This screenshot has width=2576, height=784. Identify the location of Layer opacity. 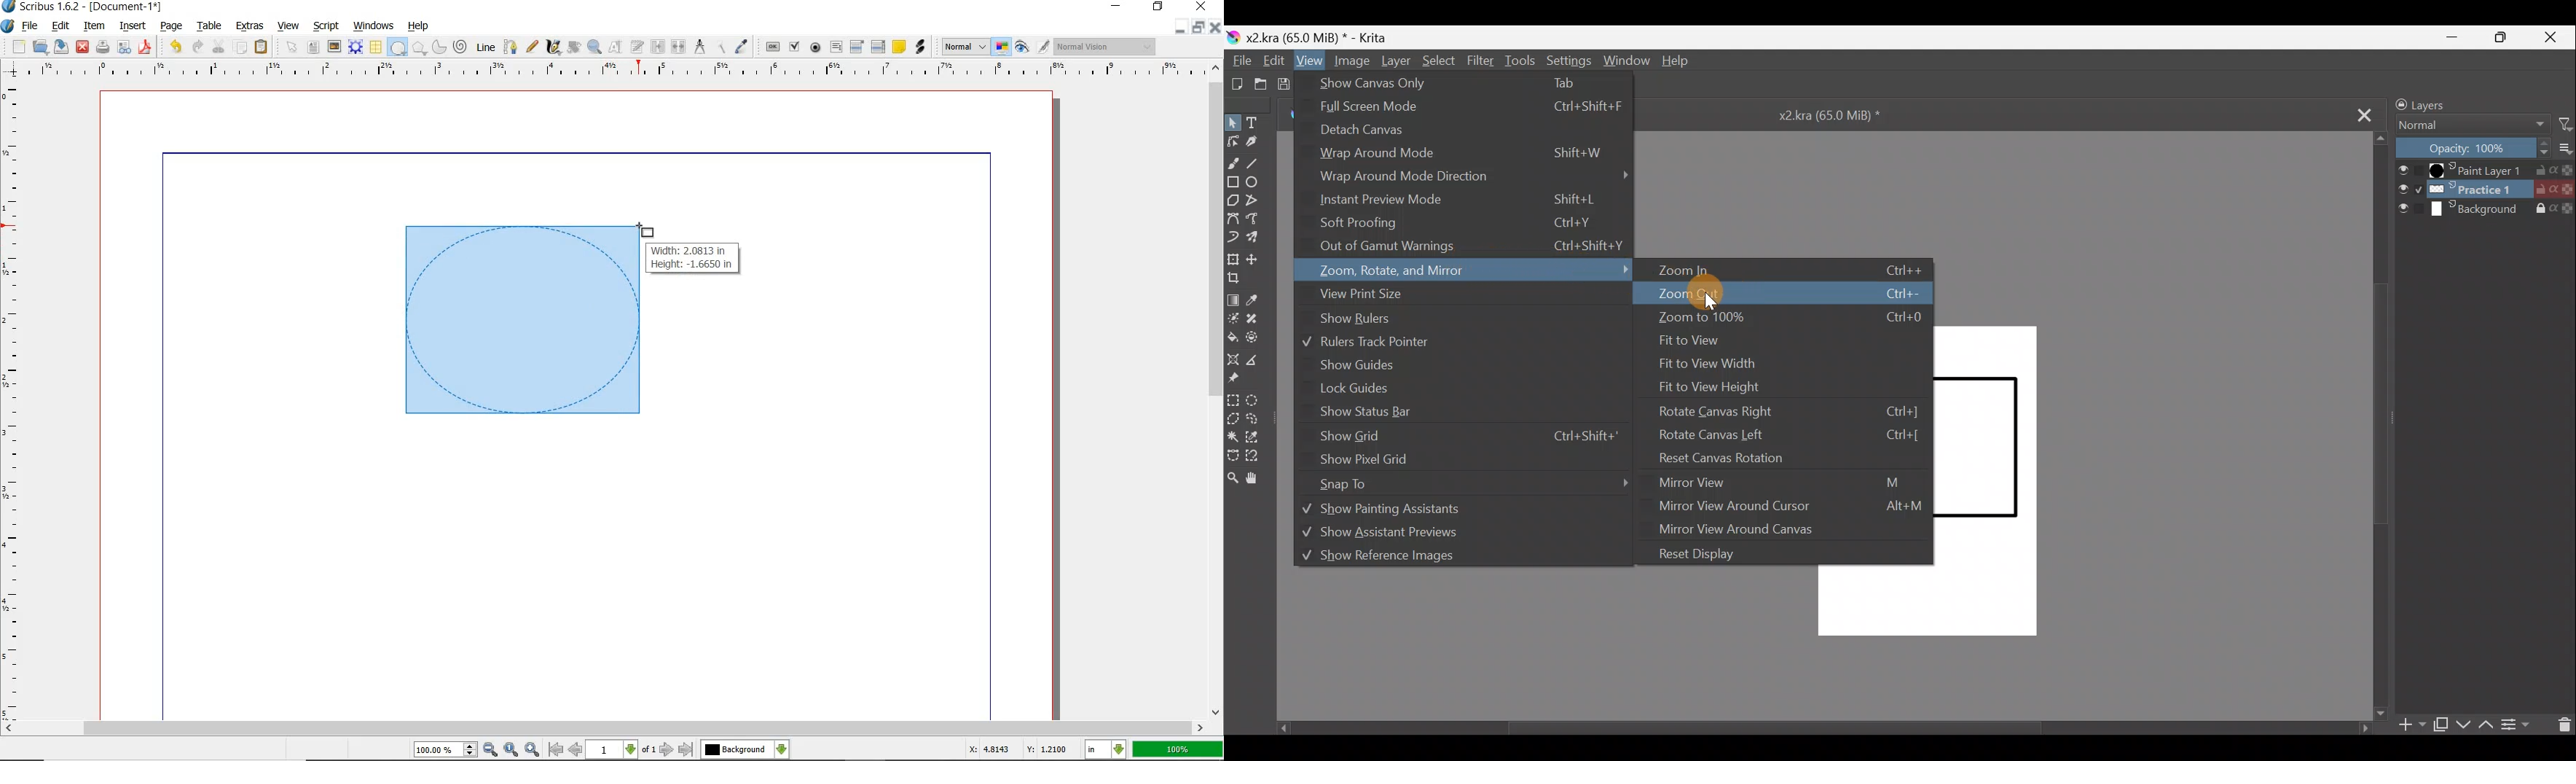
(2474, 149).